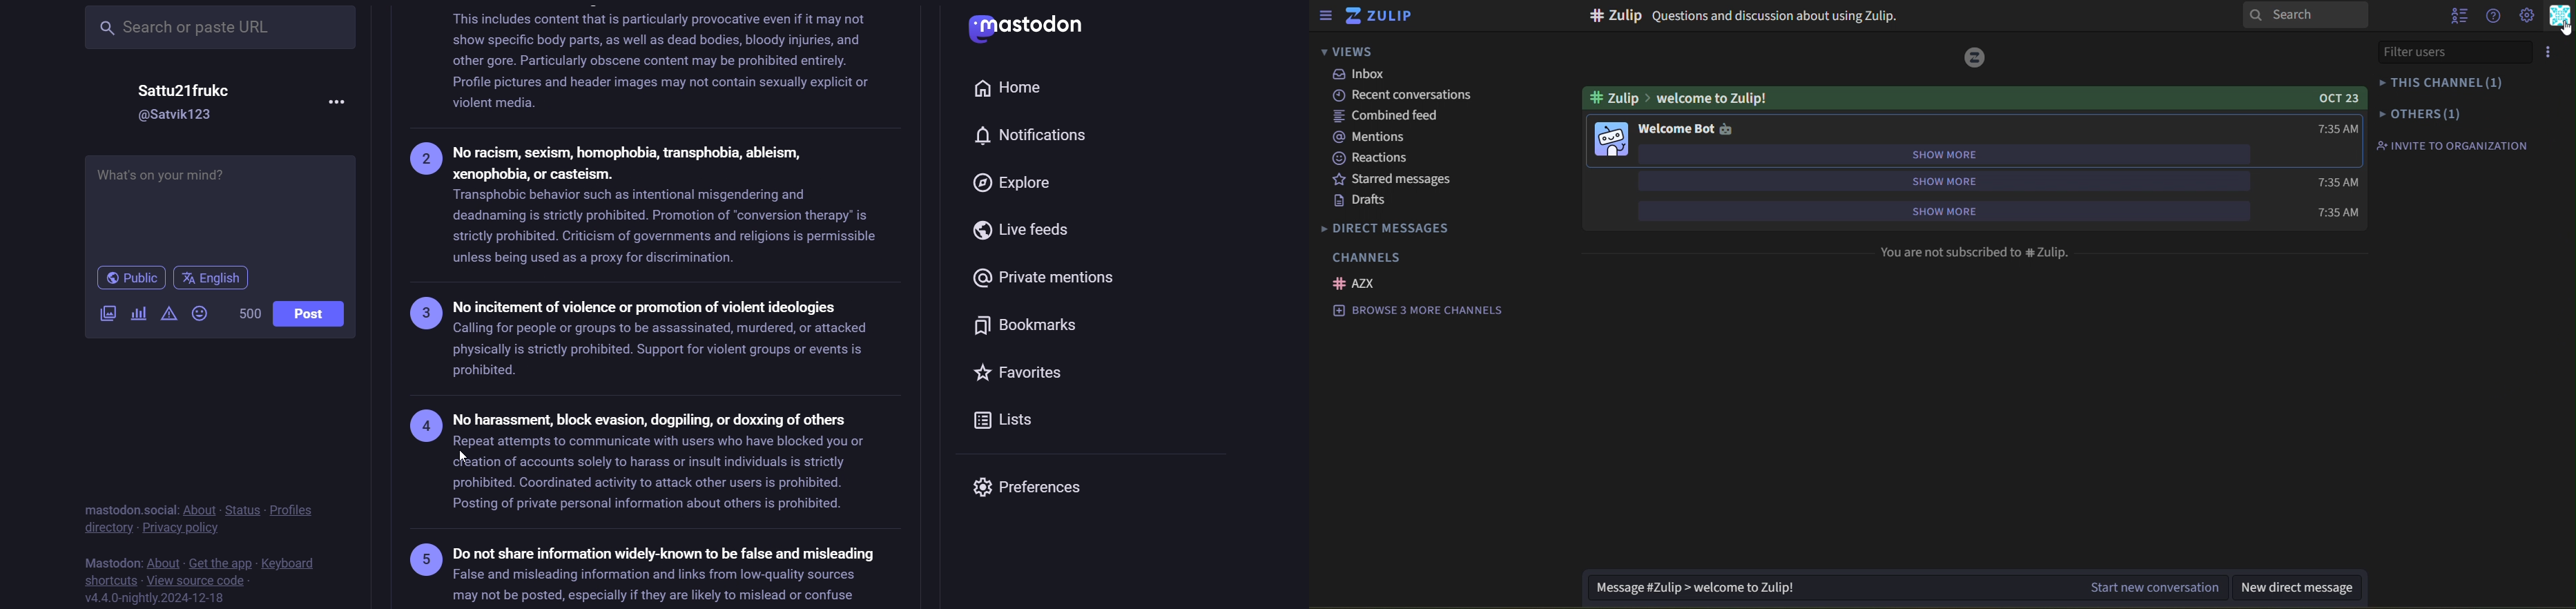 This screenshot has height=616, width=2576. What do you see at coordinates (1028, 376) in the screenshot?
I see `favorite` at bounding box center [1028, 376].